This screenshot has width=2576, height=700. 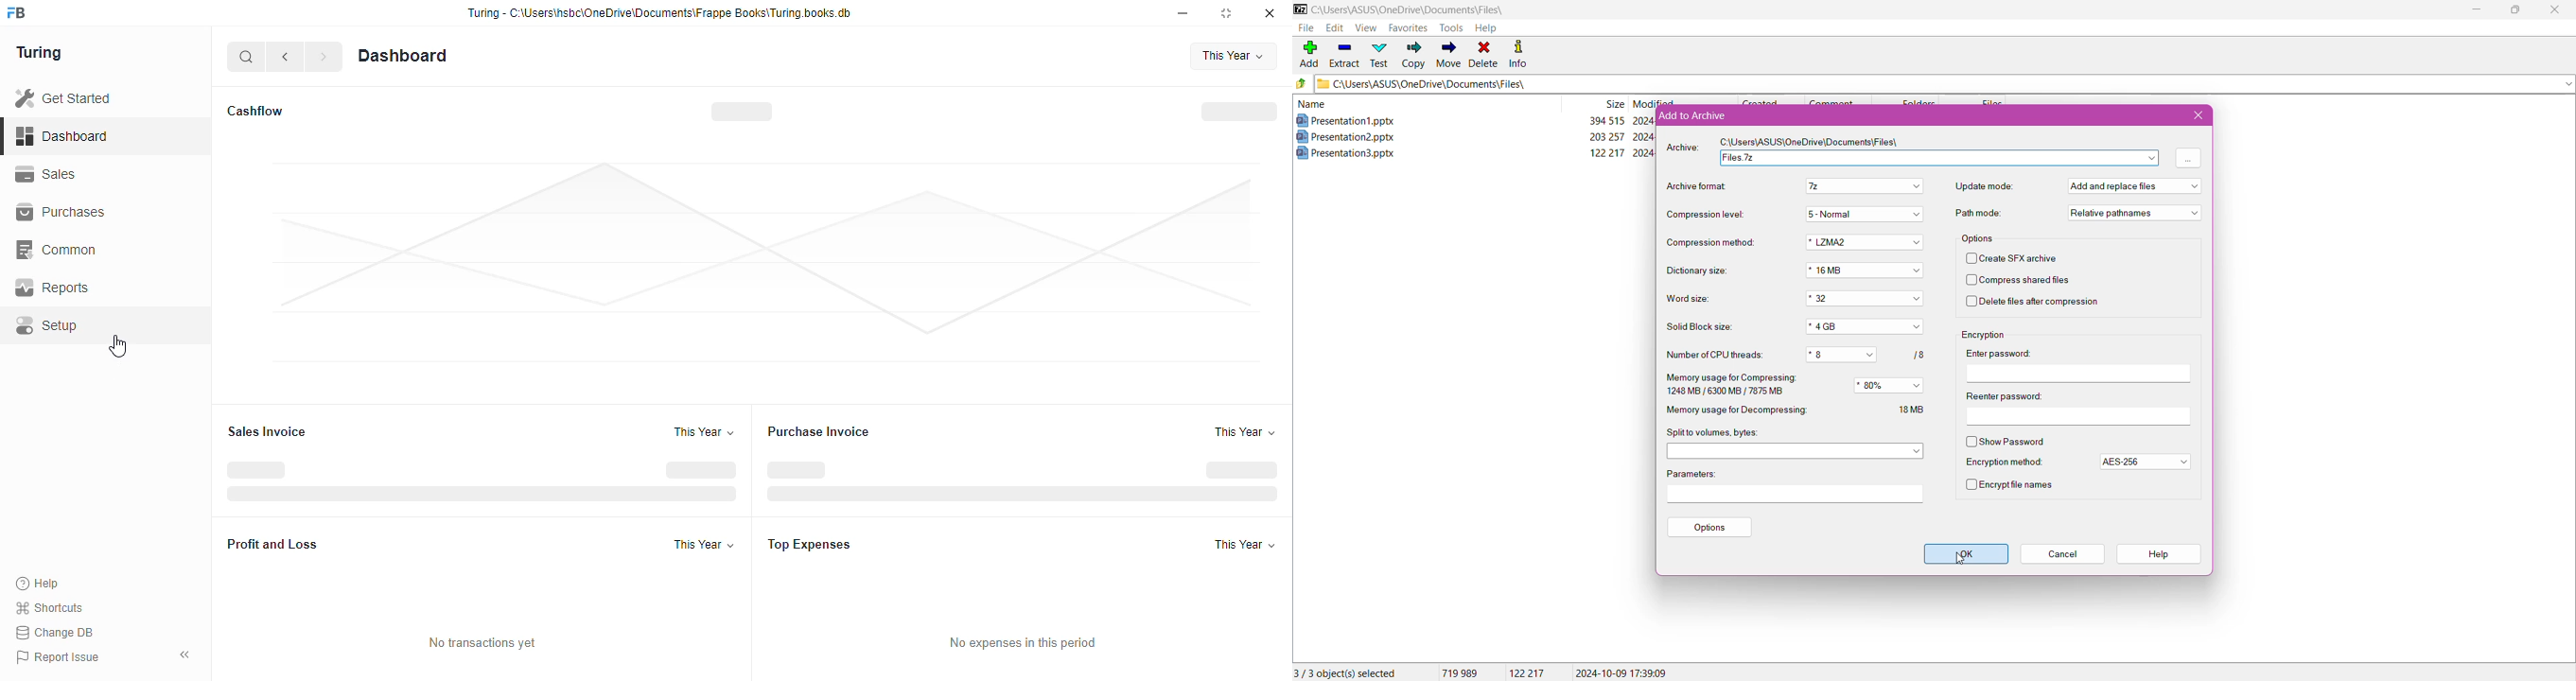 What do you see at coordinates (256, 112) in the screenshot?
I see `cashflow` at bounding box center [256, 112].